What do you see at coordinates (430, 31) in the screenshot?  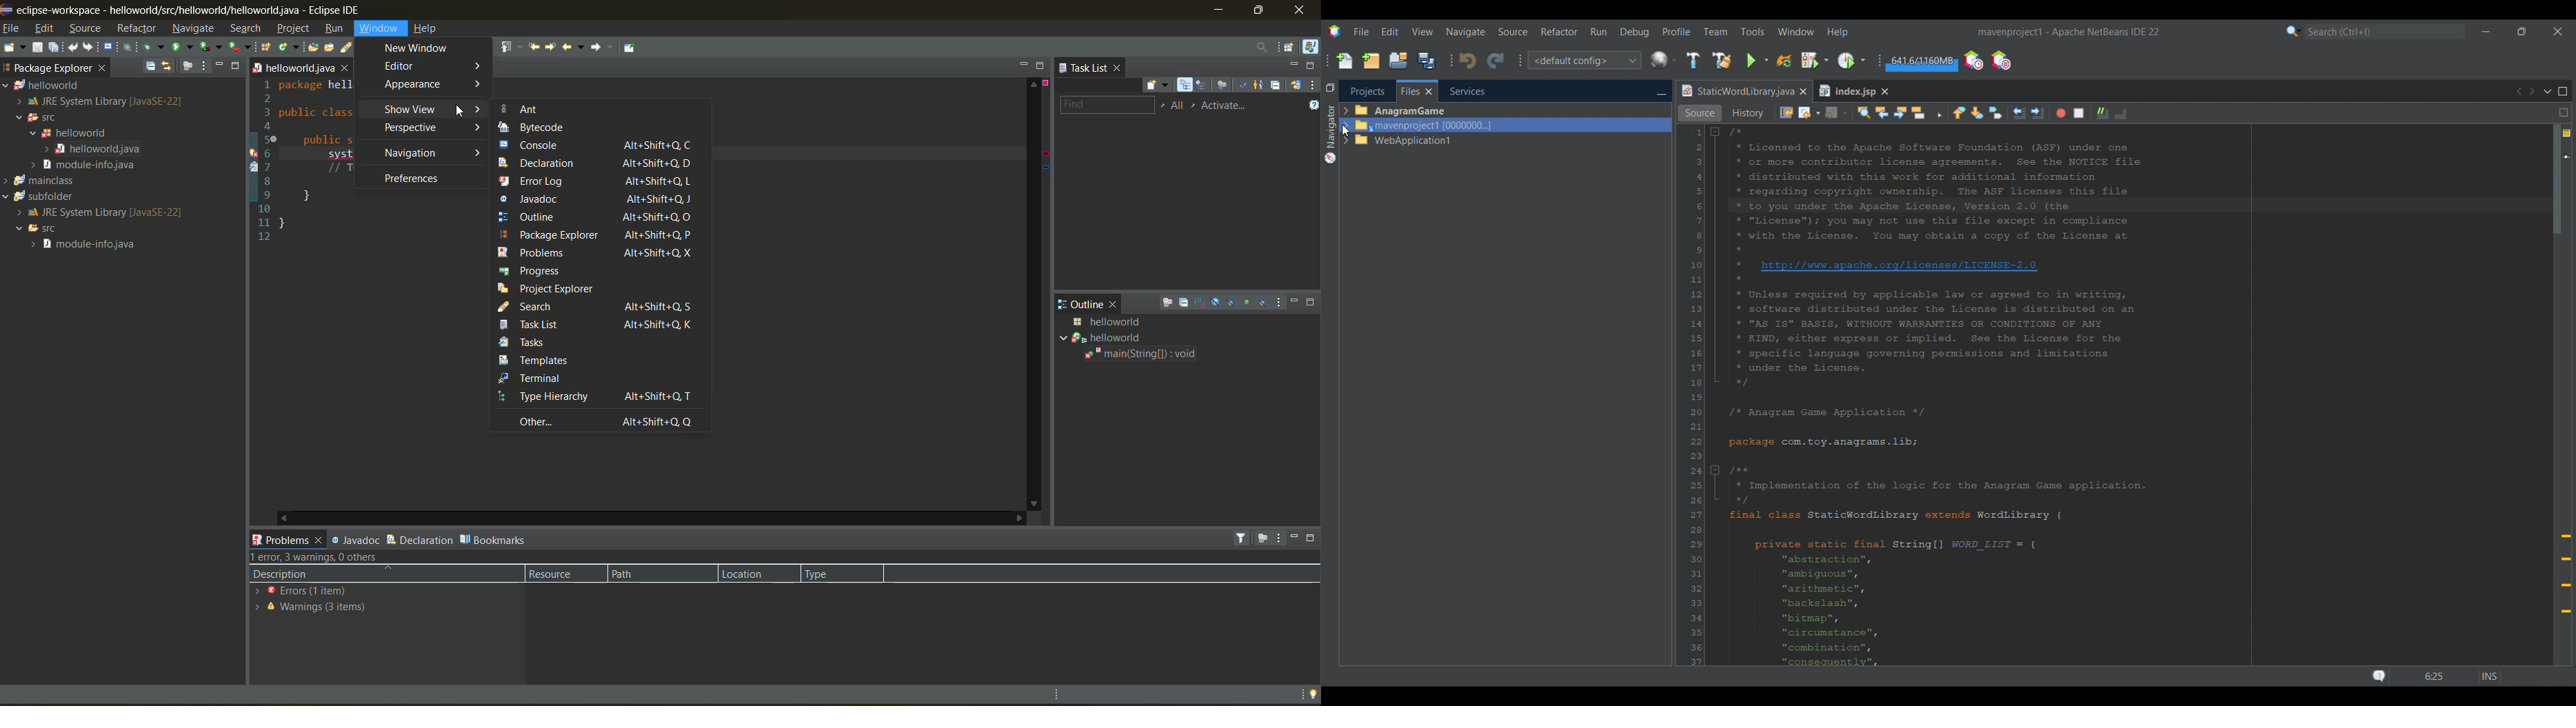 I see `help` at bounding box center [430, 31].